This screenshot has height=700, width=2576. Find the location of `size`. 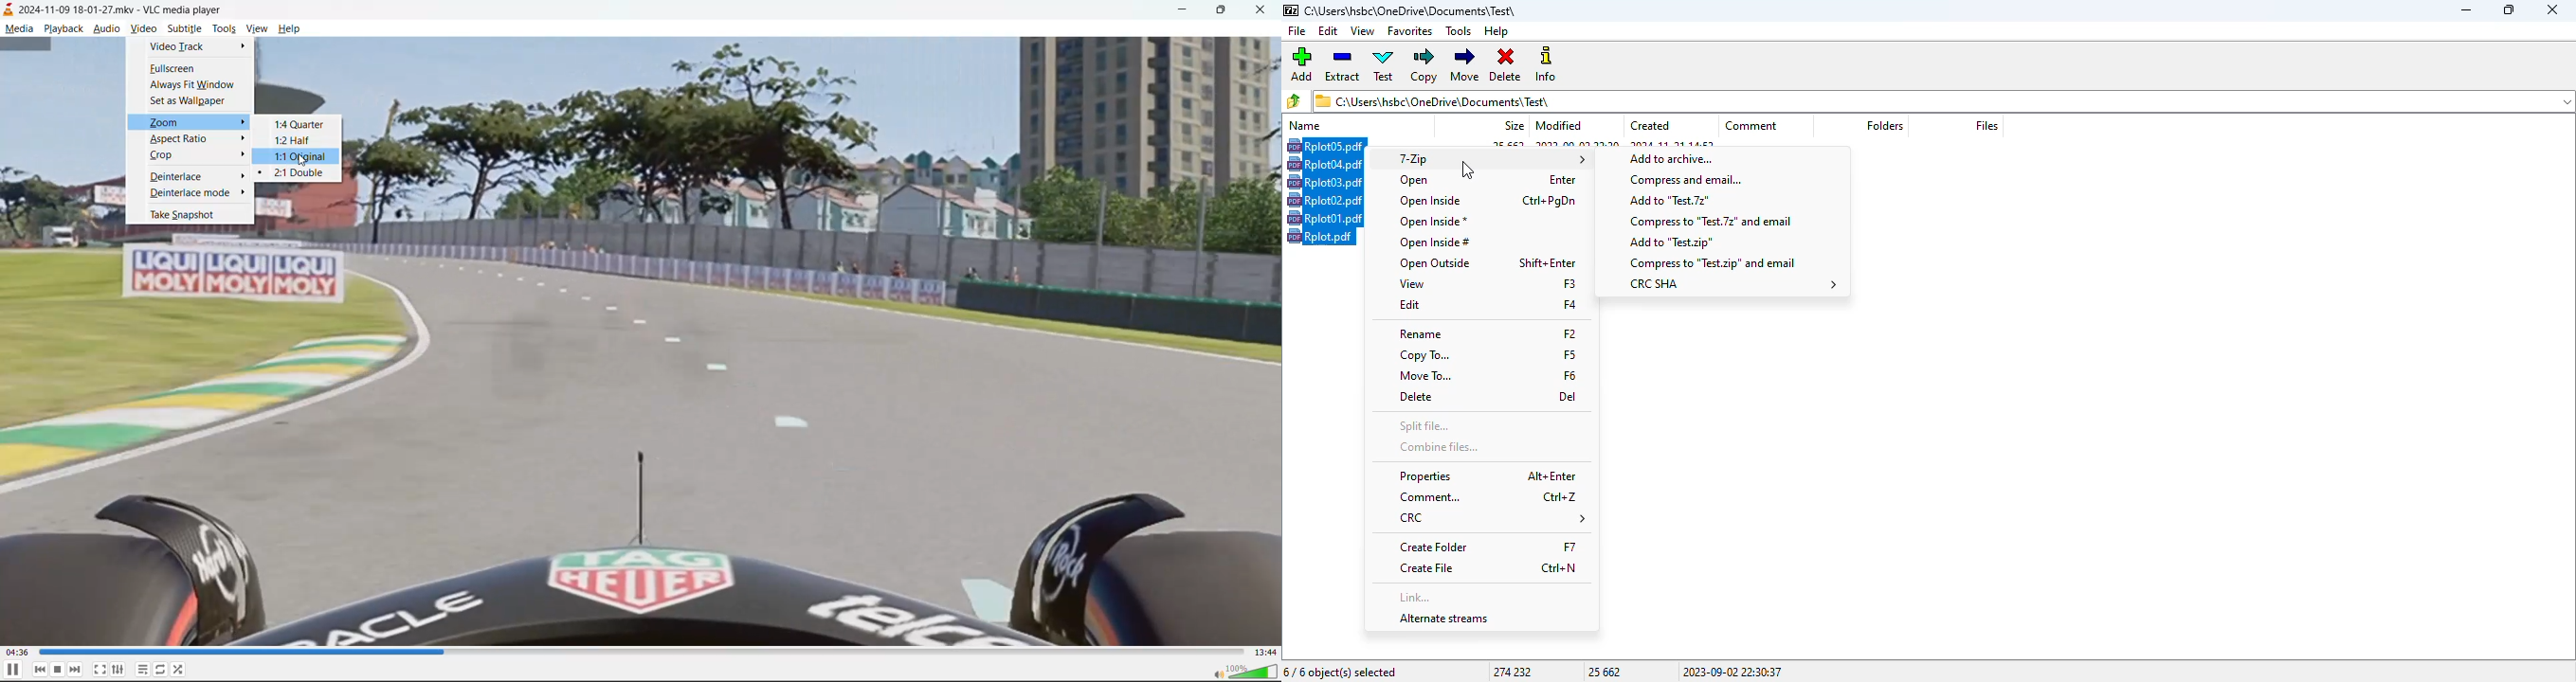

size is located at coordinates (1515, 125).